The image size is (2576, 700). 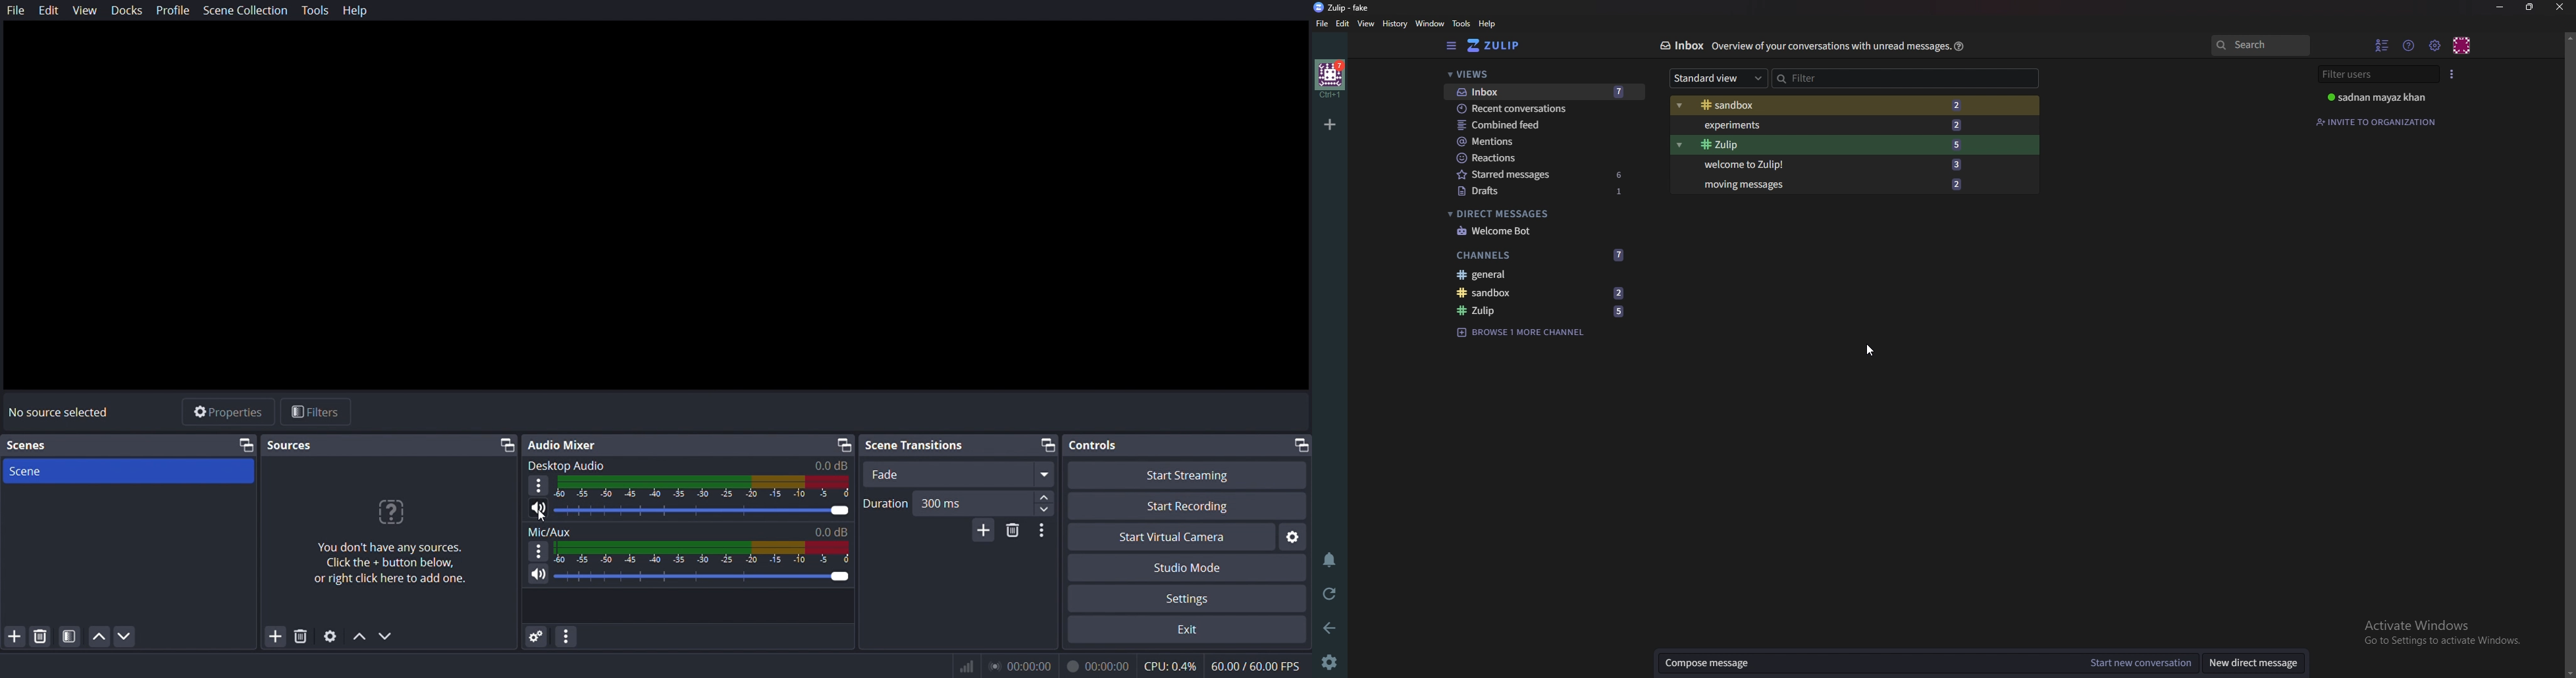 What do you see at coordinates (99, 636) in the screenshot?
I see `move up scene` at bounding box center [99, 636].